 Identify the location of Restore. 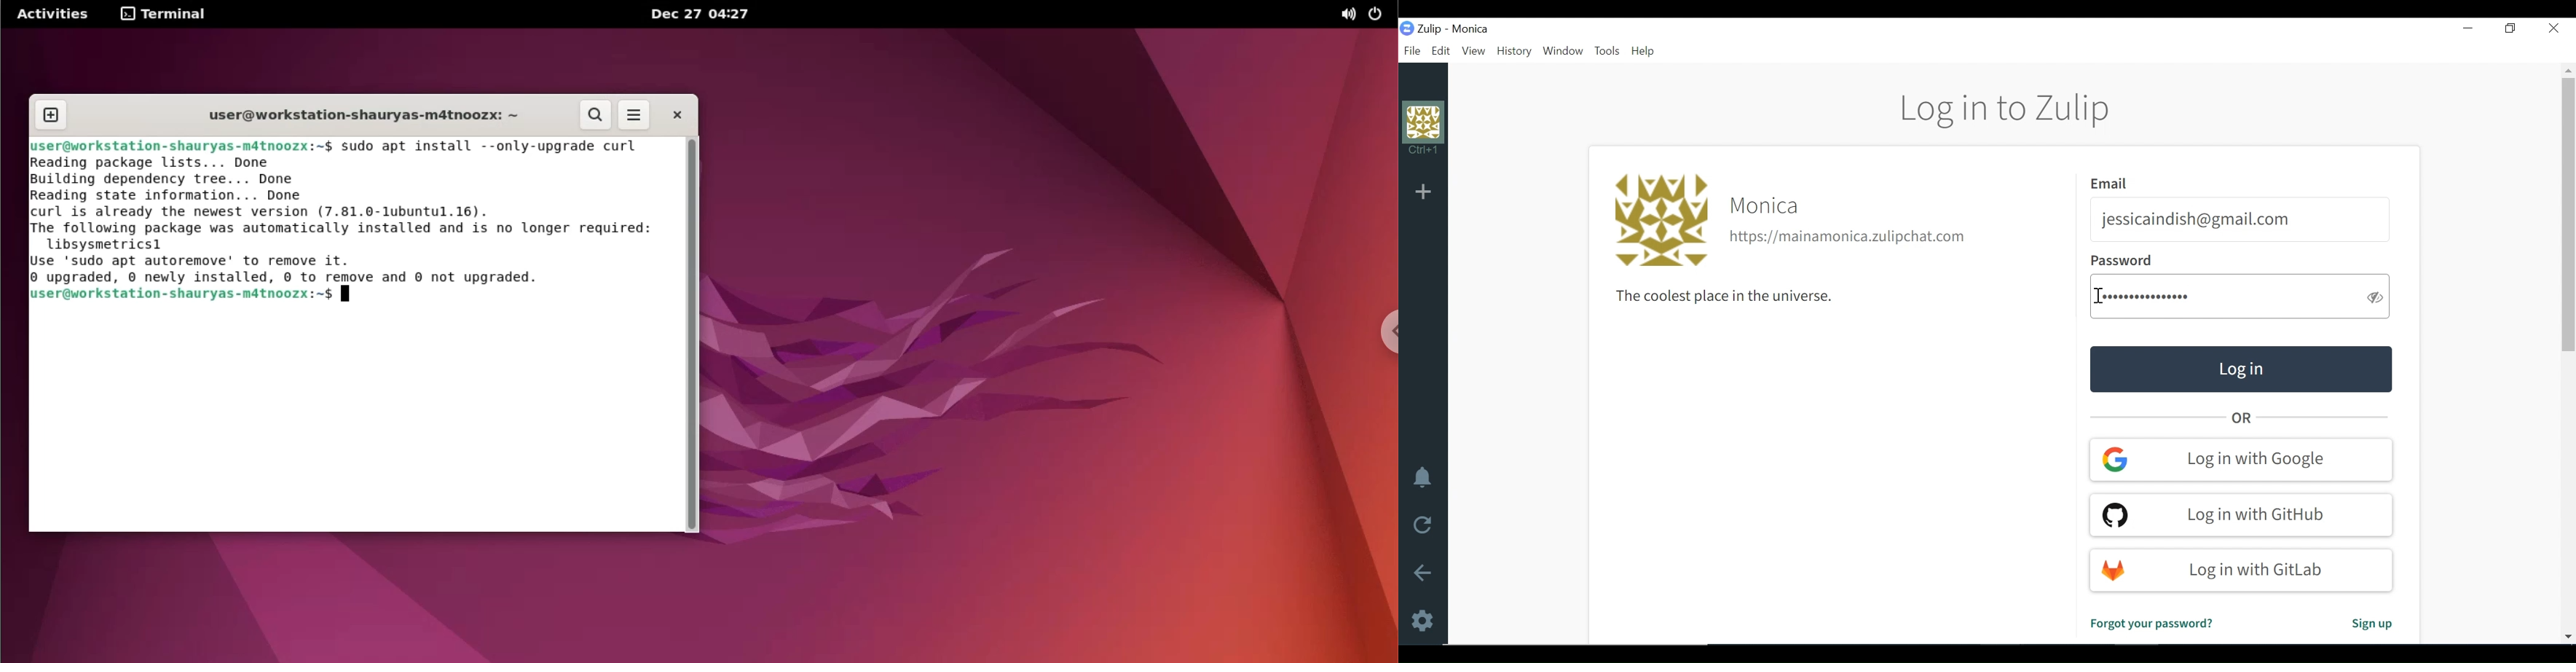
(2510, 28).